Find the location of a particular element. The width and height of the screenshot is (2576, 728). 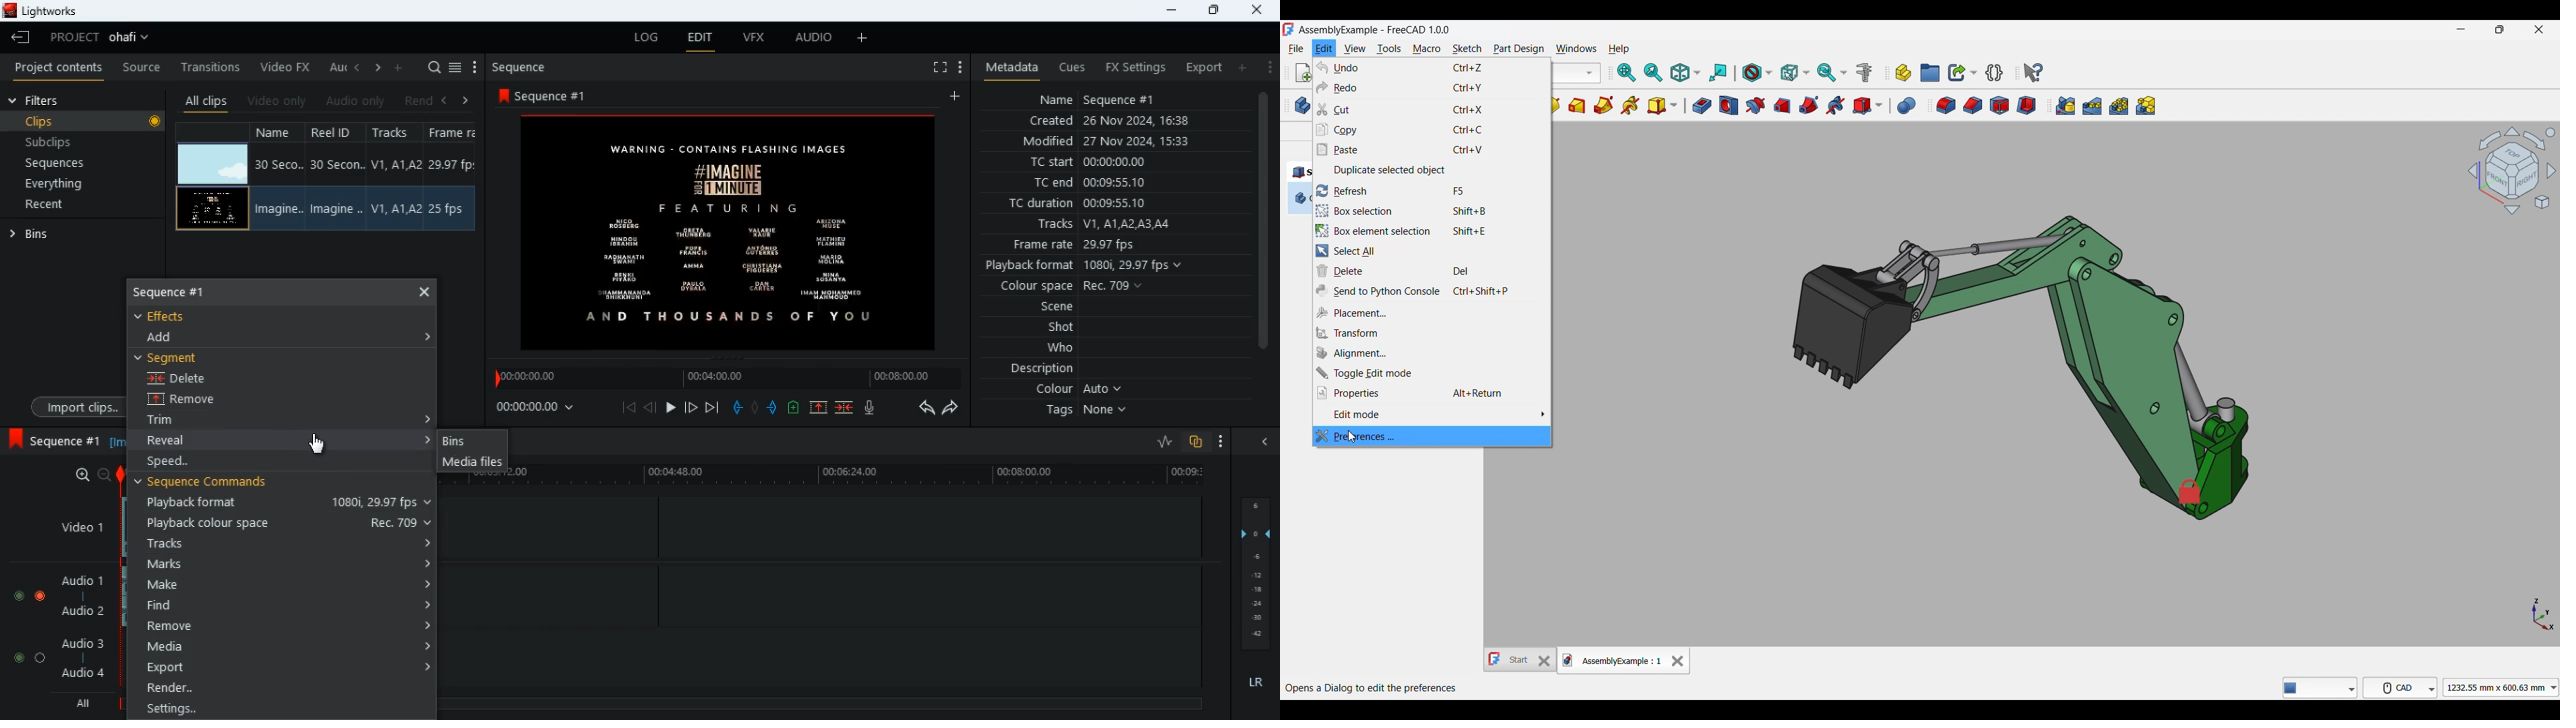

Macro menu  is located at coordinates (1426, 49).